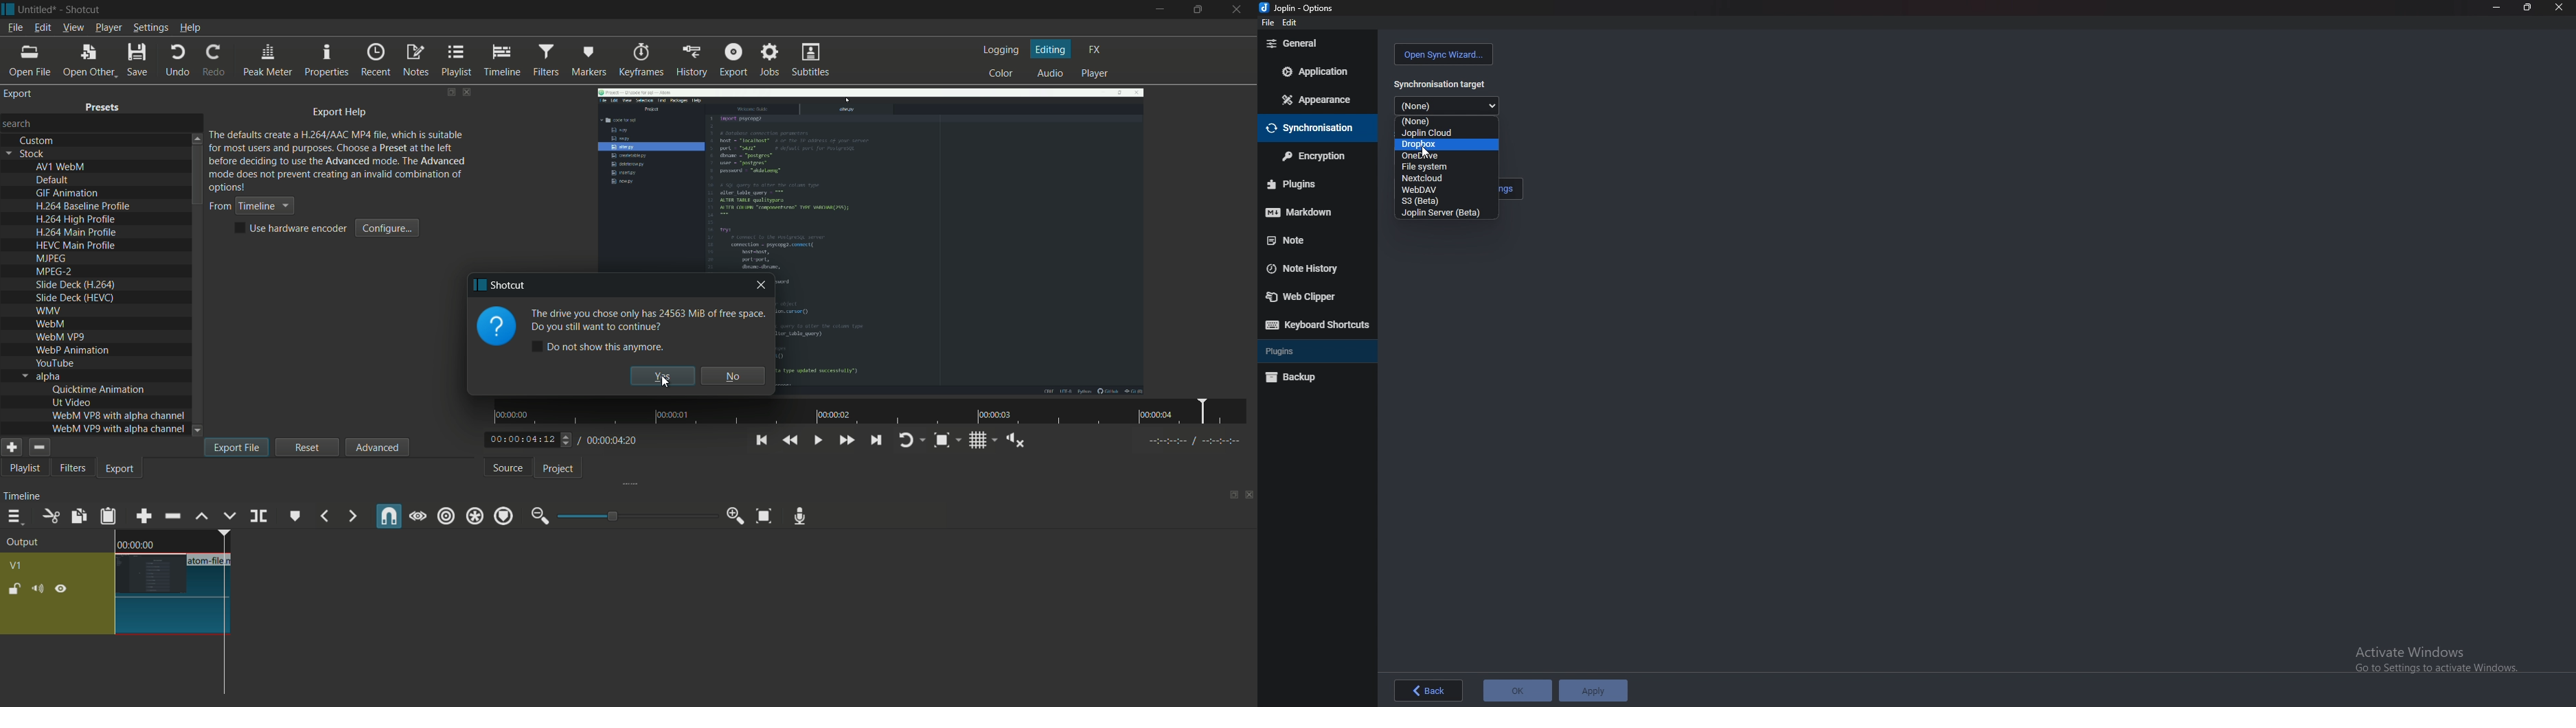  What do you see at coordinates (76, 516) in the screenshot?
I see `copy` at bounding box center [76, 516].